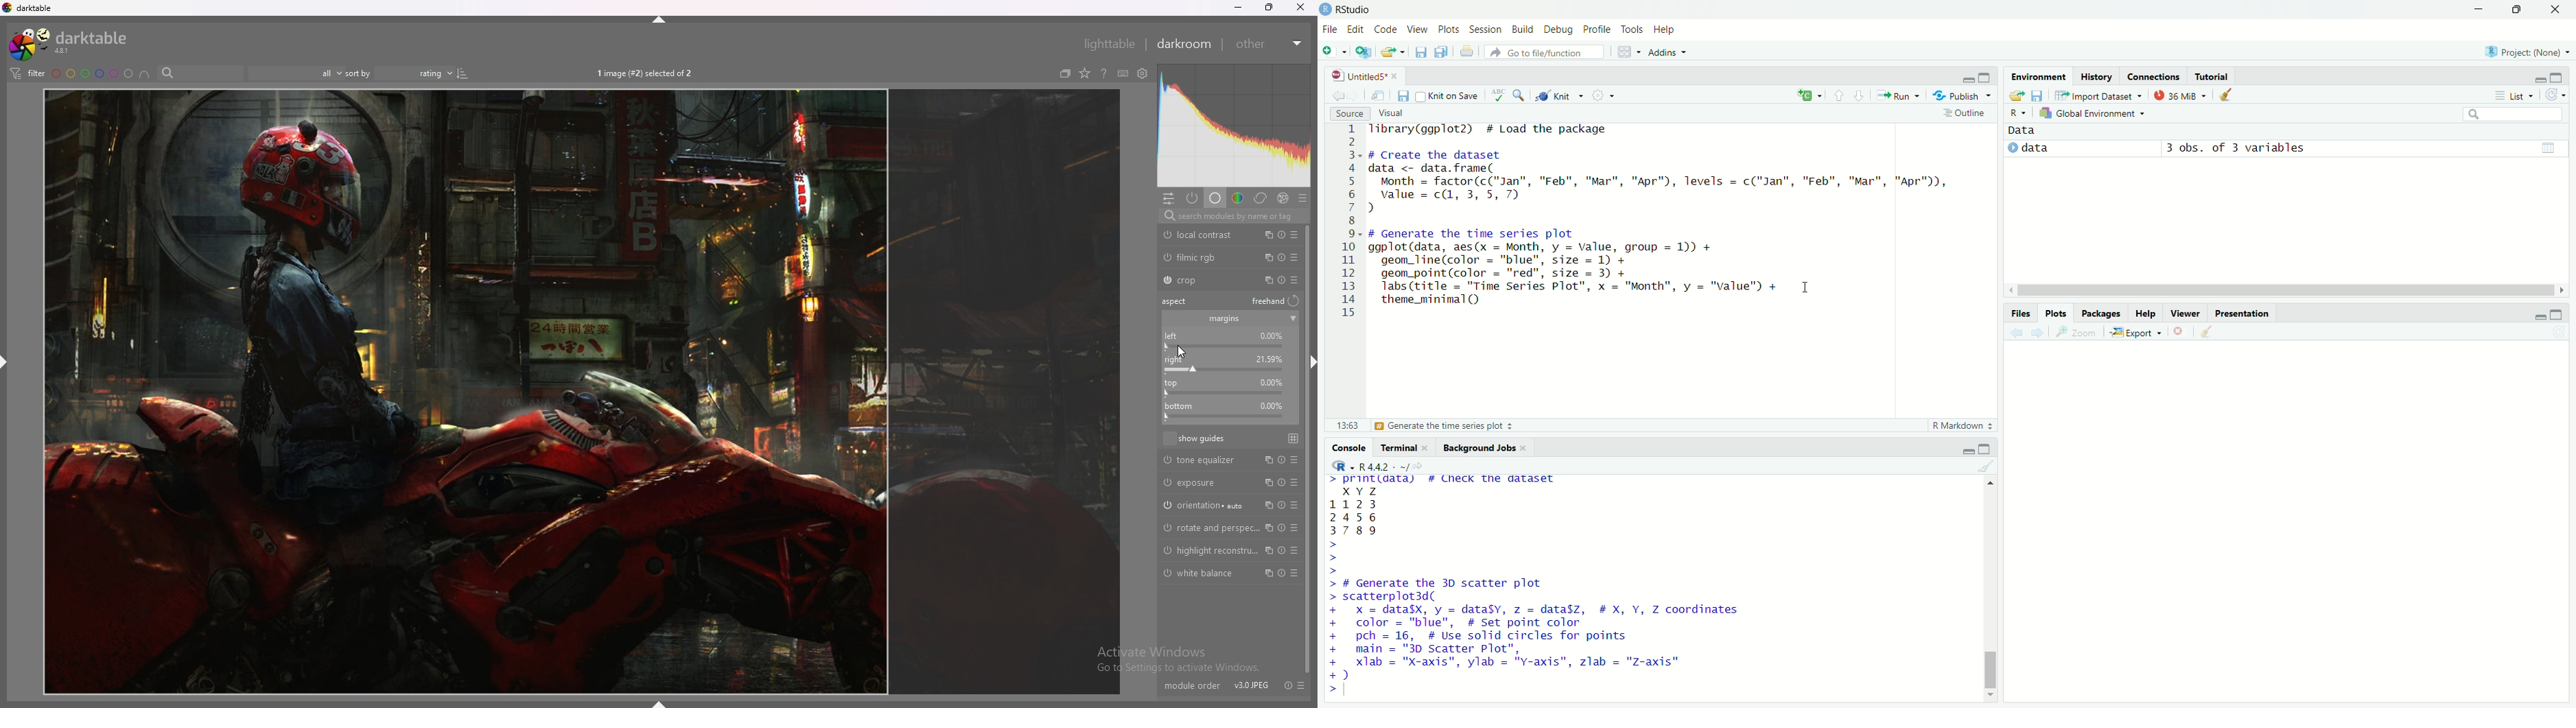 The image size is (2576, 728). What do you see at coordinates (2249, 149) in the screenshot?
I see `3 obs. of 3 variables` at bounding box center [2249, 149].